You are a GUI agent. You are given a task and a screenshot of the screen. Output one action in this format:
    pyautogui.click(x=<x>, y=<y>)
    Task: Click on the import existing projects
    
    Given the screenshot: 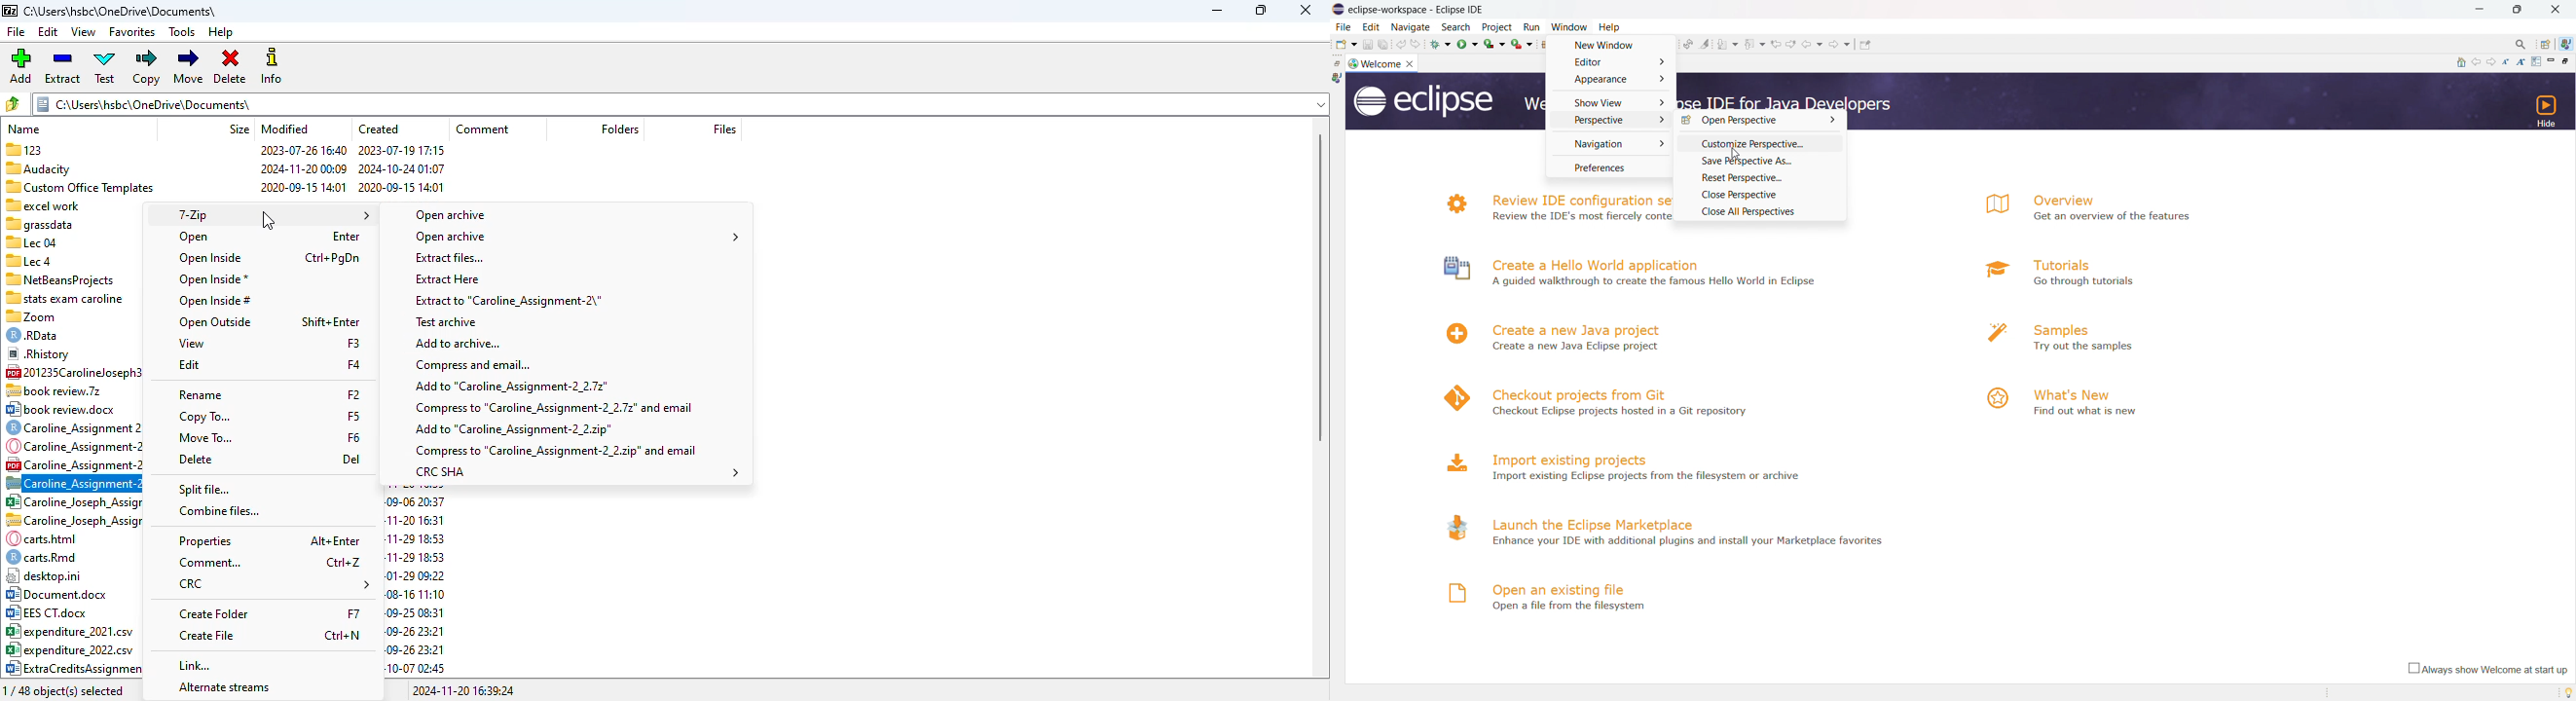 What is the action you would take?
    pyautogui.click(x=1578, y=458)
    